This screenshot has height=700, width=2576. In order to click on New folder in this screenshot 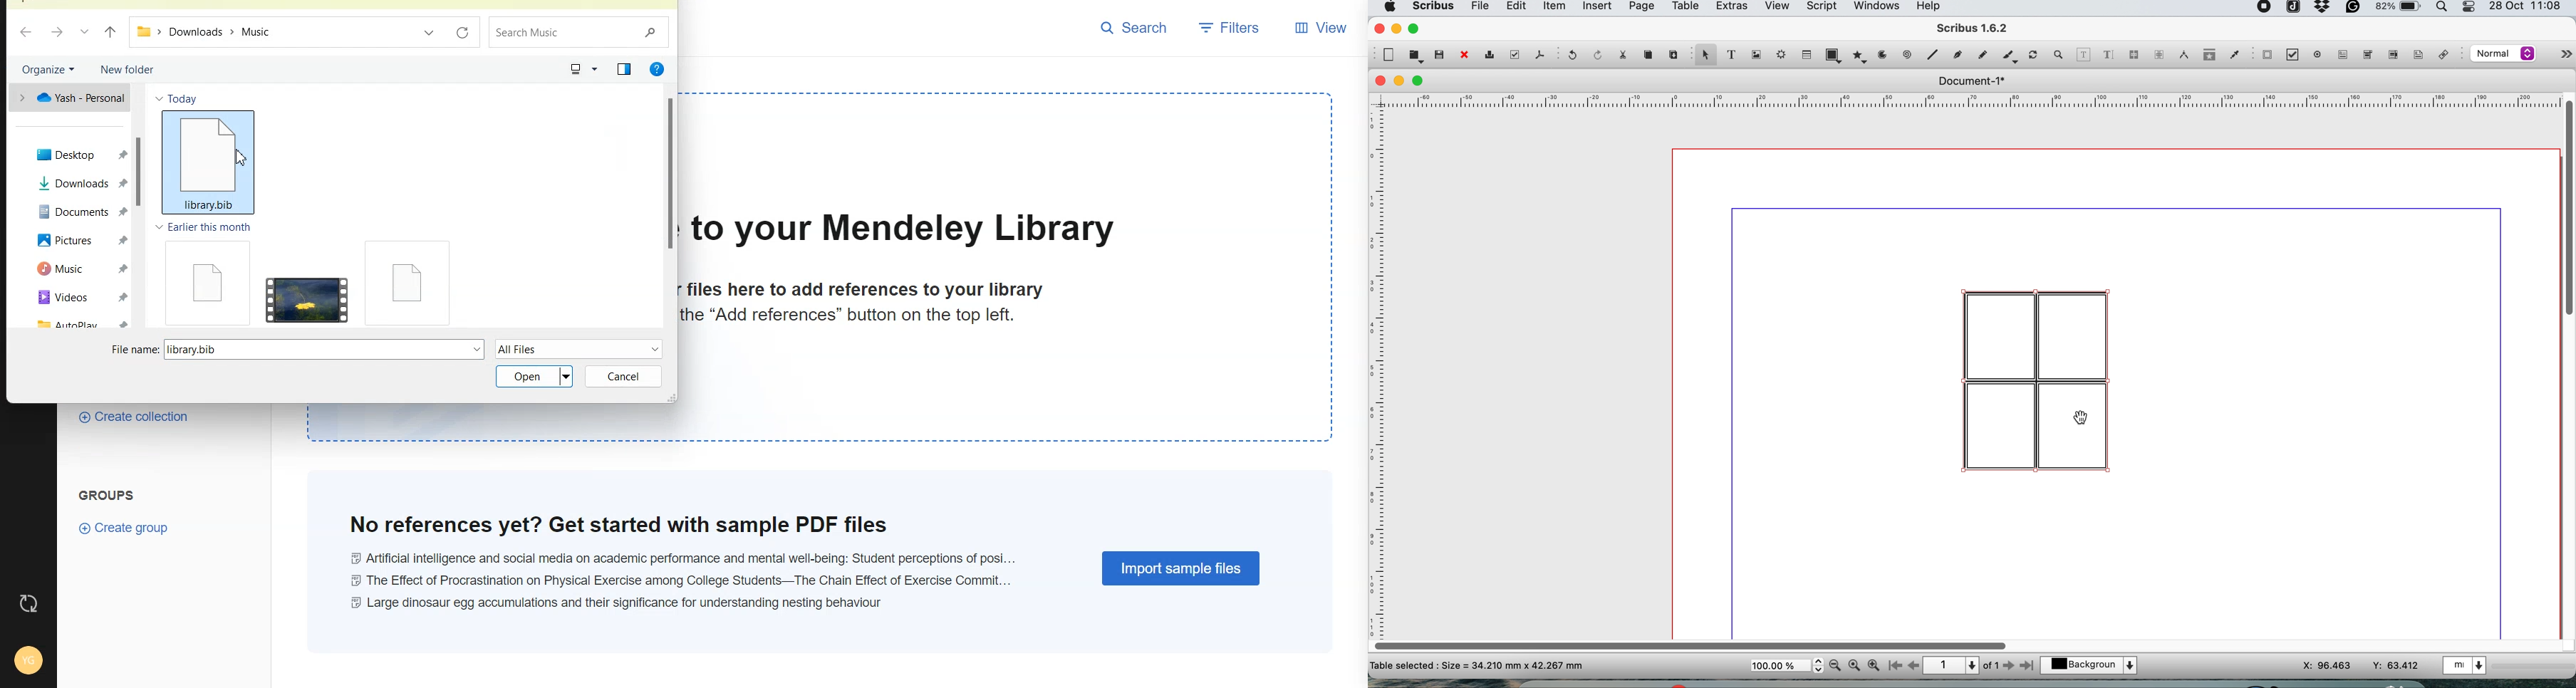, I will do `click(128, 70)`.